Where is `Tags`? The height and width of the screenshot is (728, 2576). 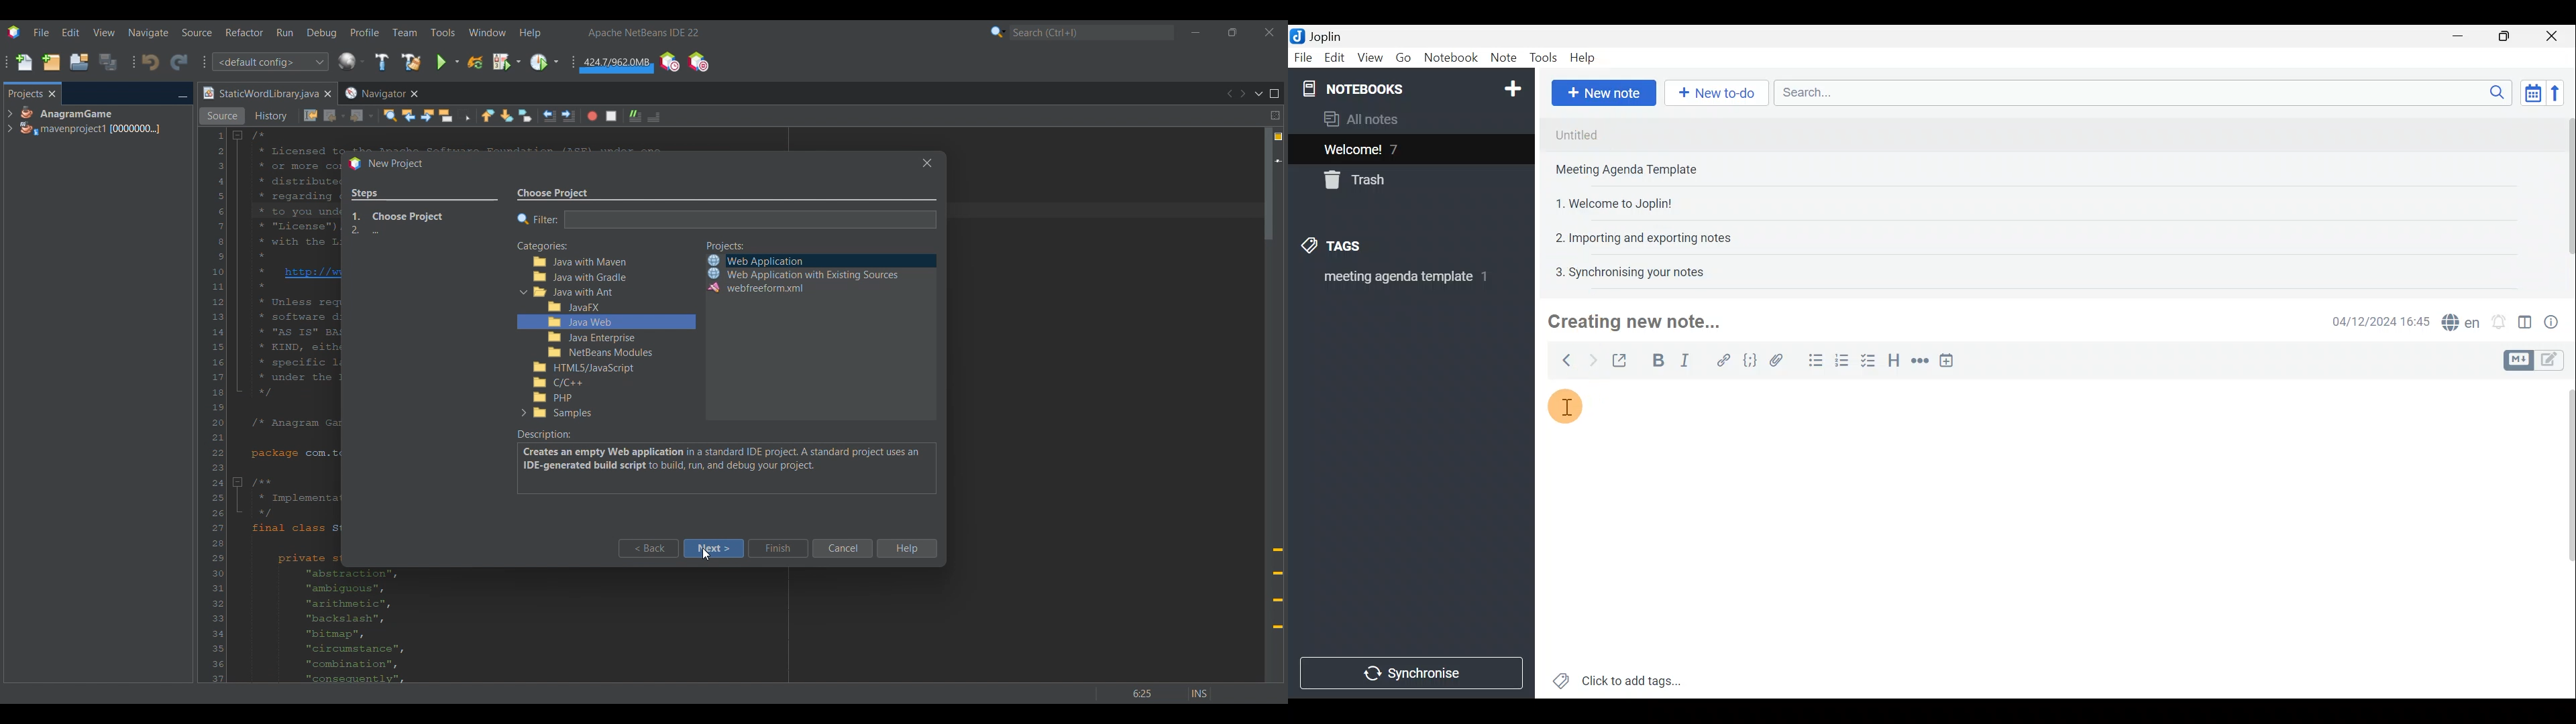 Tags is located at coordinates (1353, 248).